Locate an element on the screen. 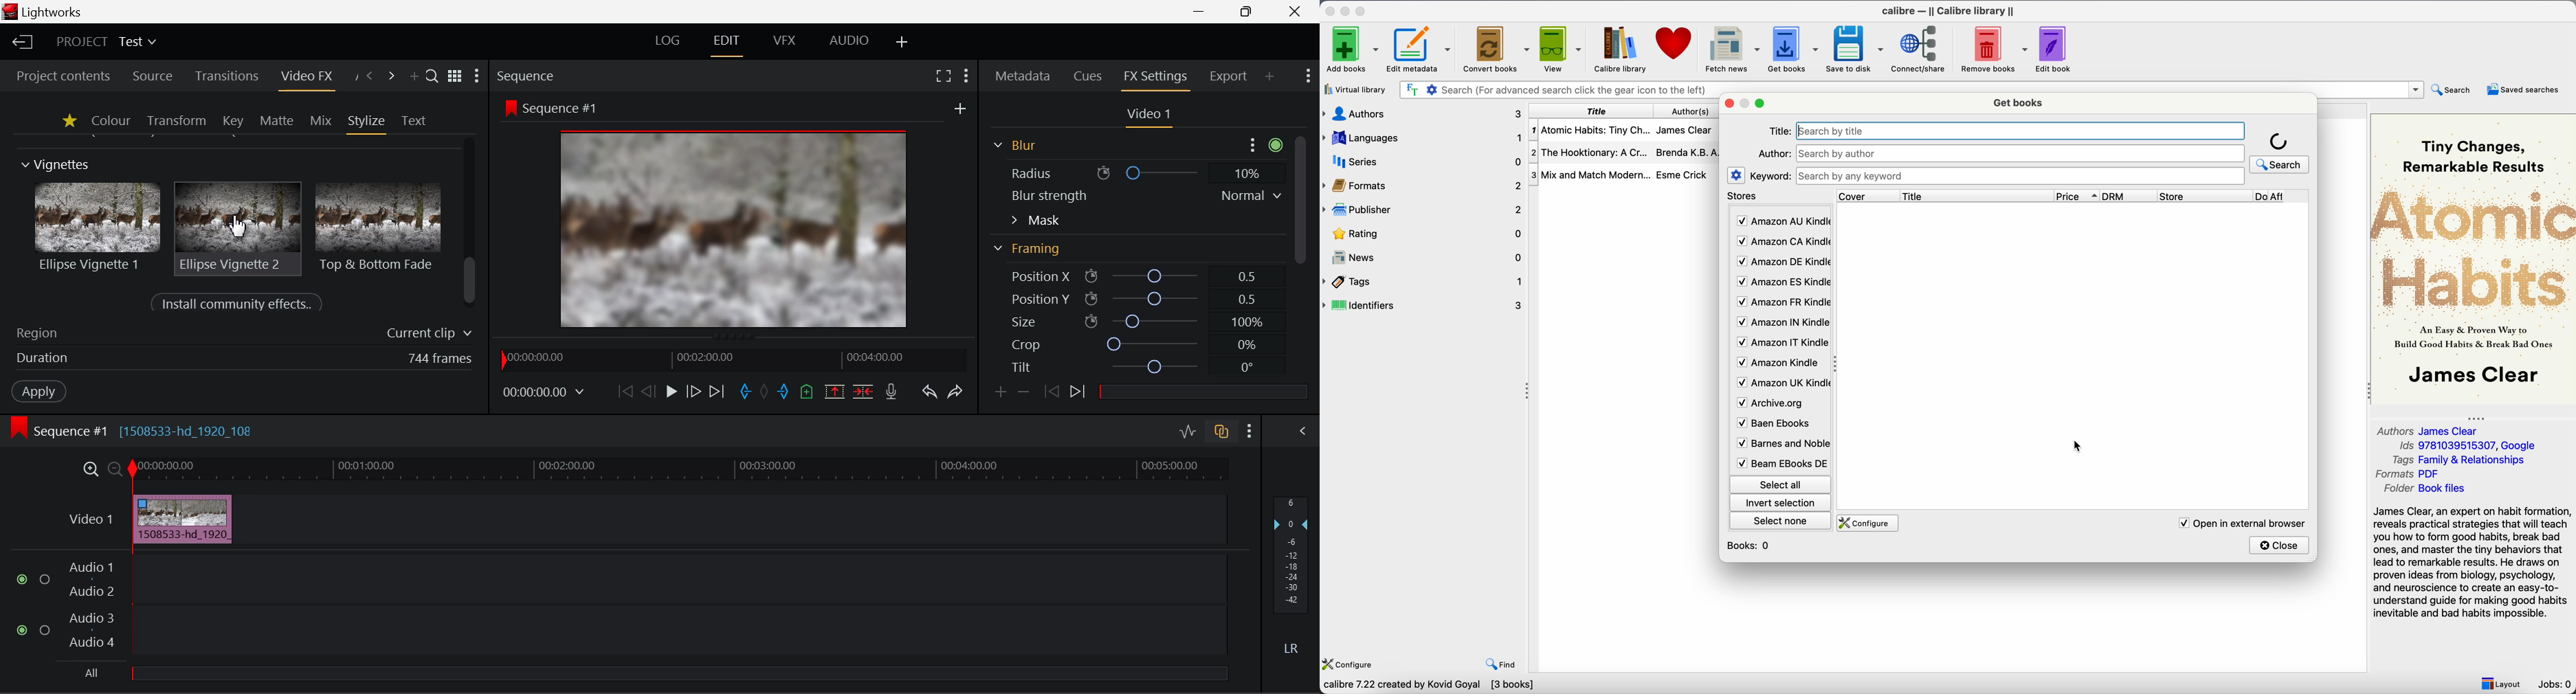 Image resolution: width=2576 pixels, height=700 pixels. open in external browser is located at coordinates (2242, 523).